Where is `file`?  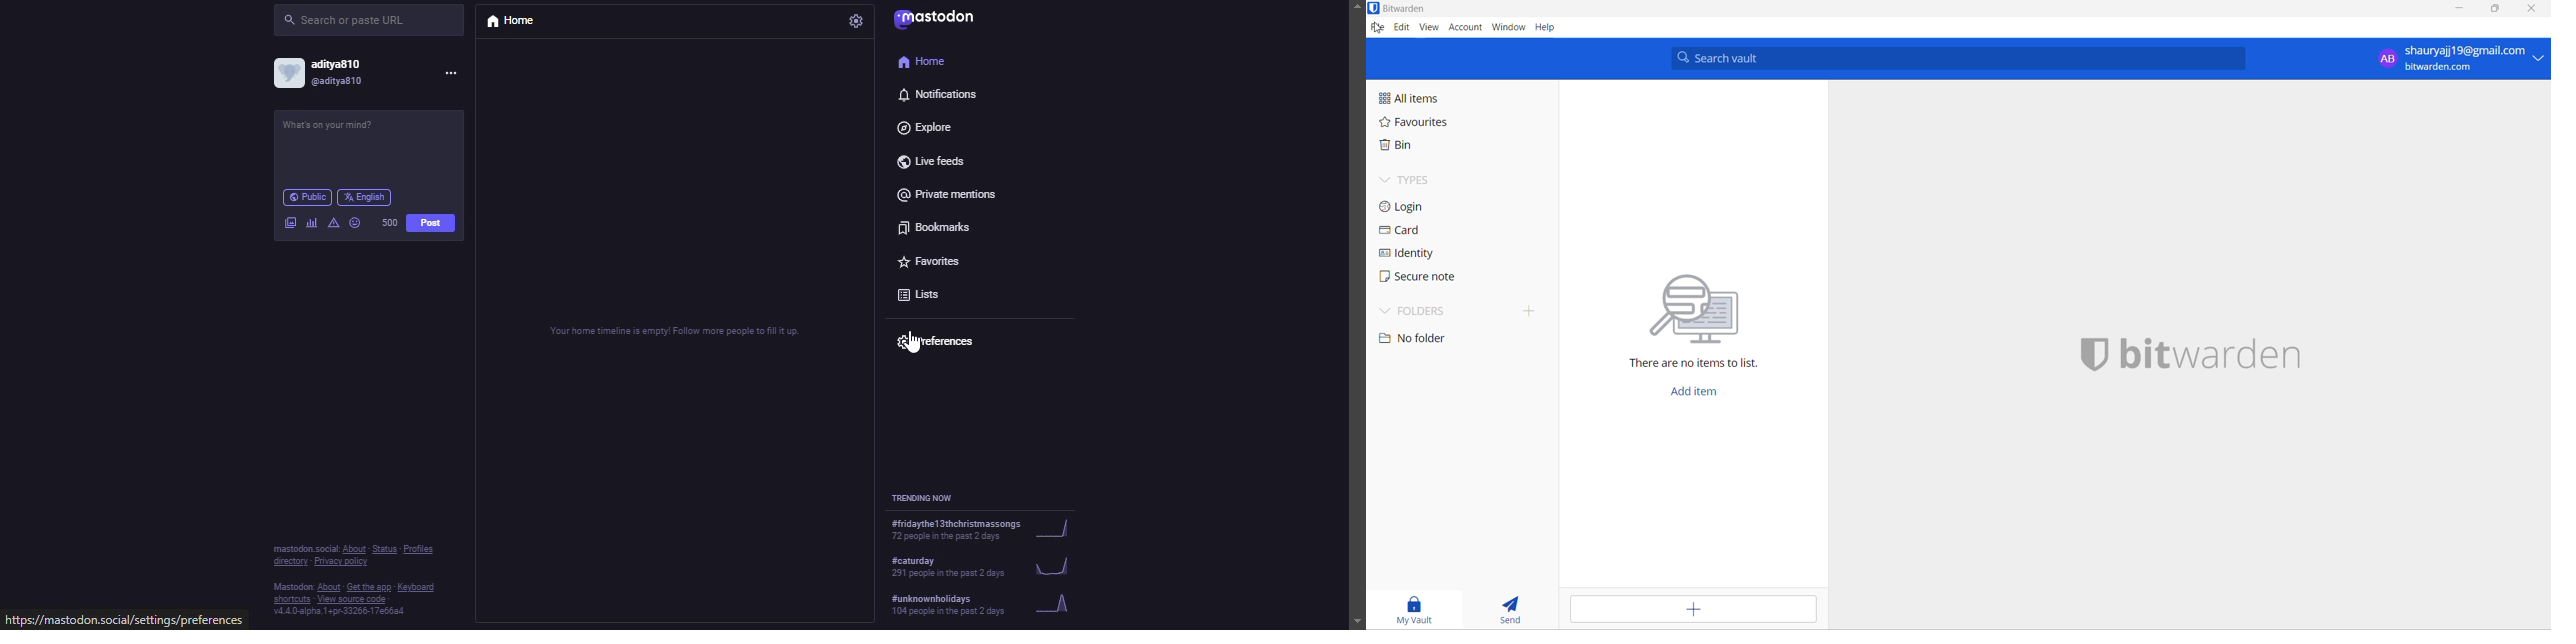
file is located at coordinates (1376, 29).